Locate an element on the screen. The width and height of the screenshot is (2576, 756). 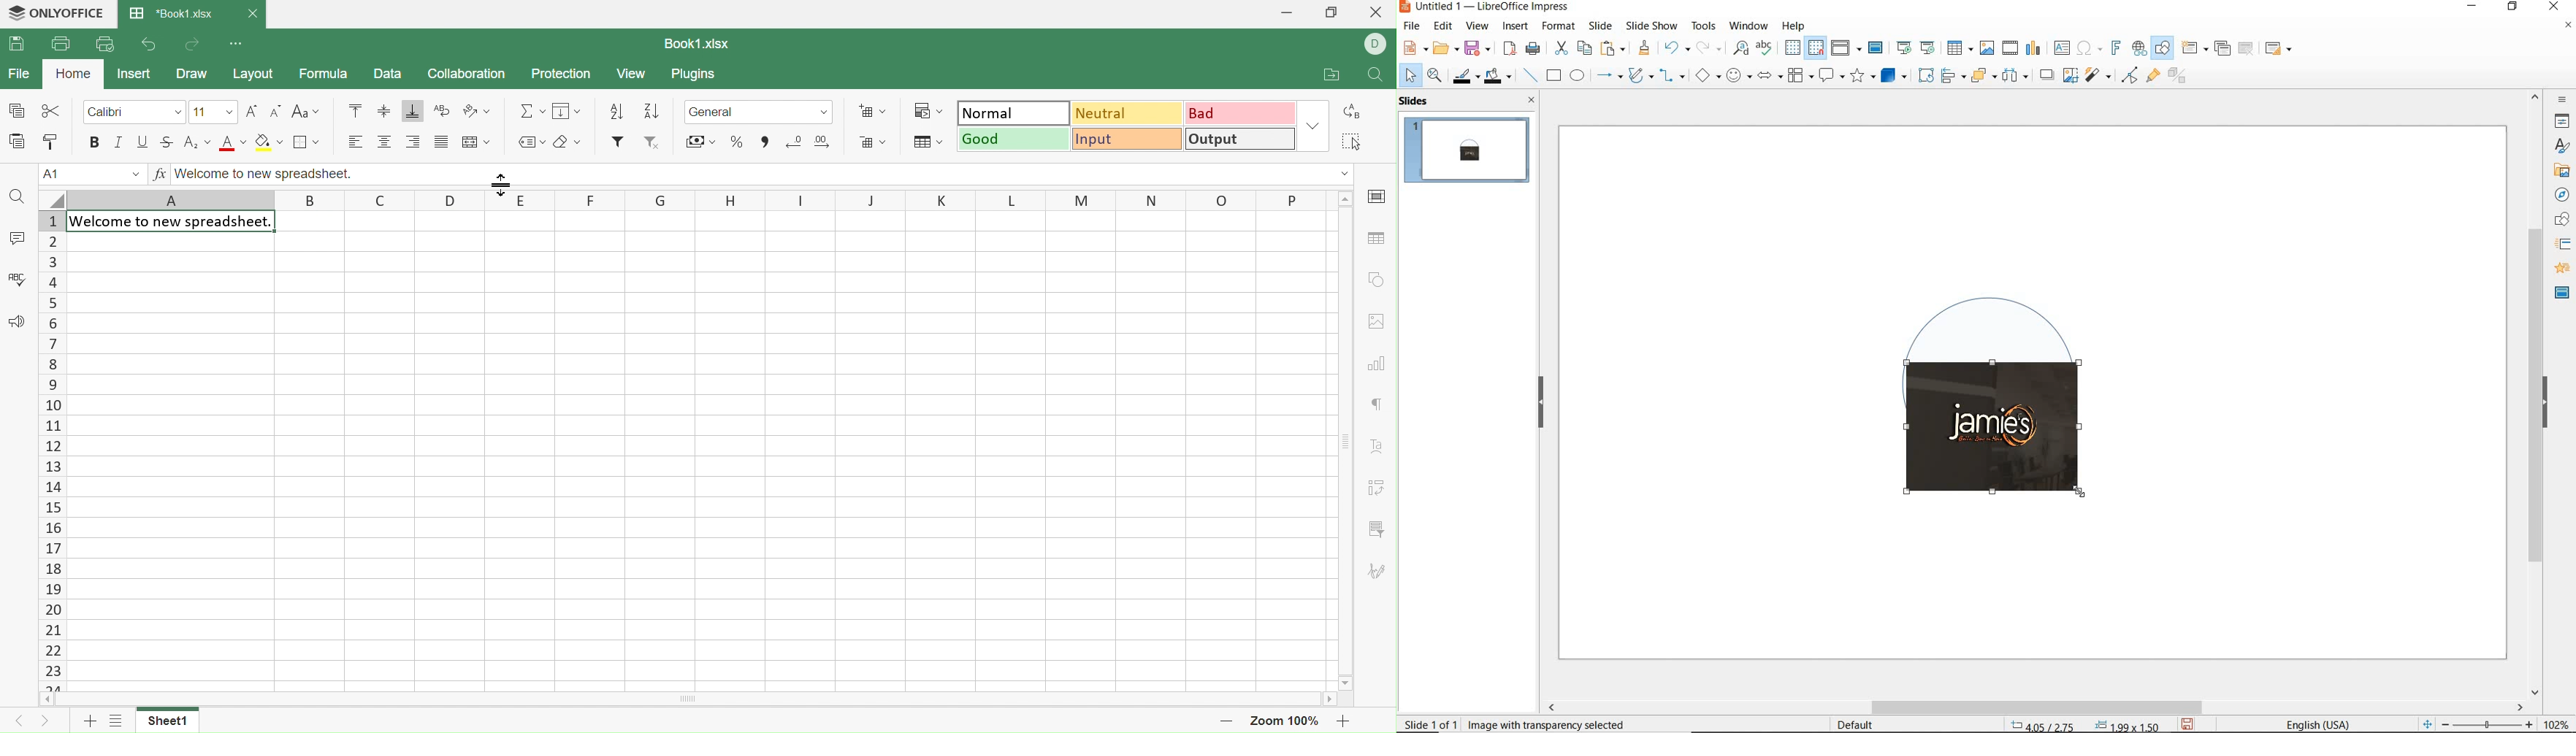
fill color is located at coordinates (1500, 77).